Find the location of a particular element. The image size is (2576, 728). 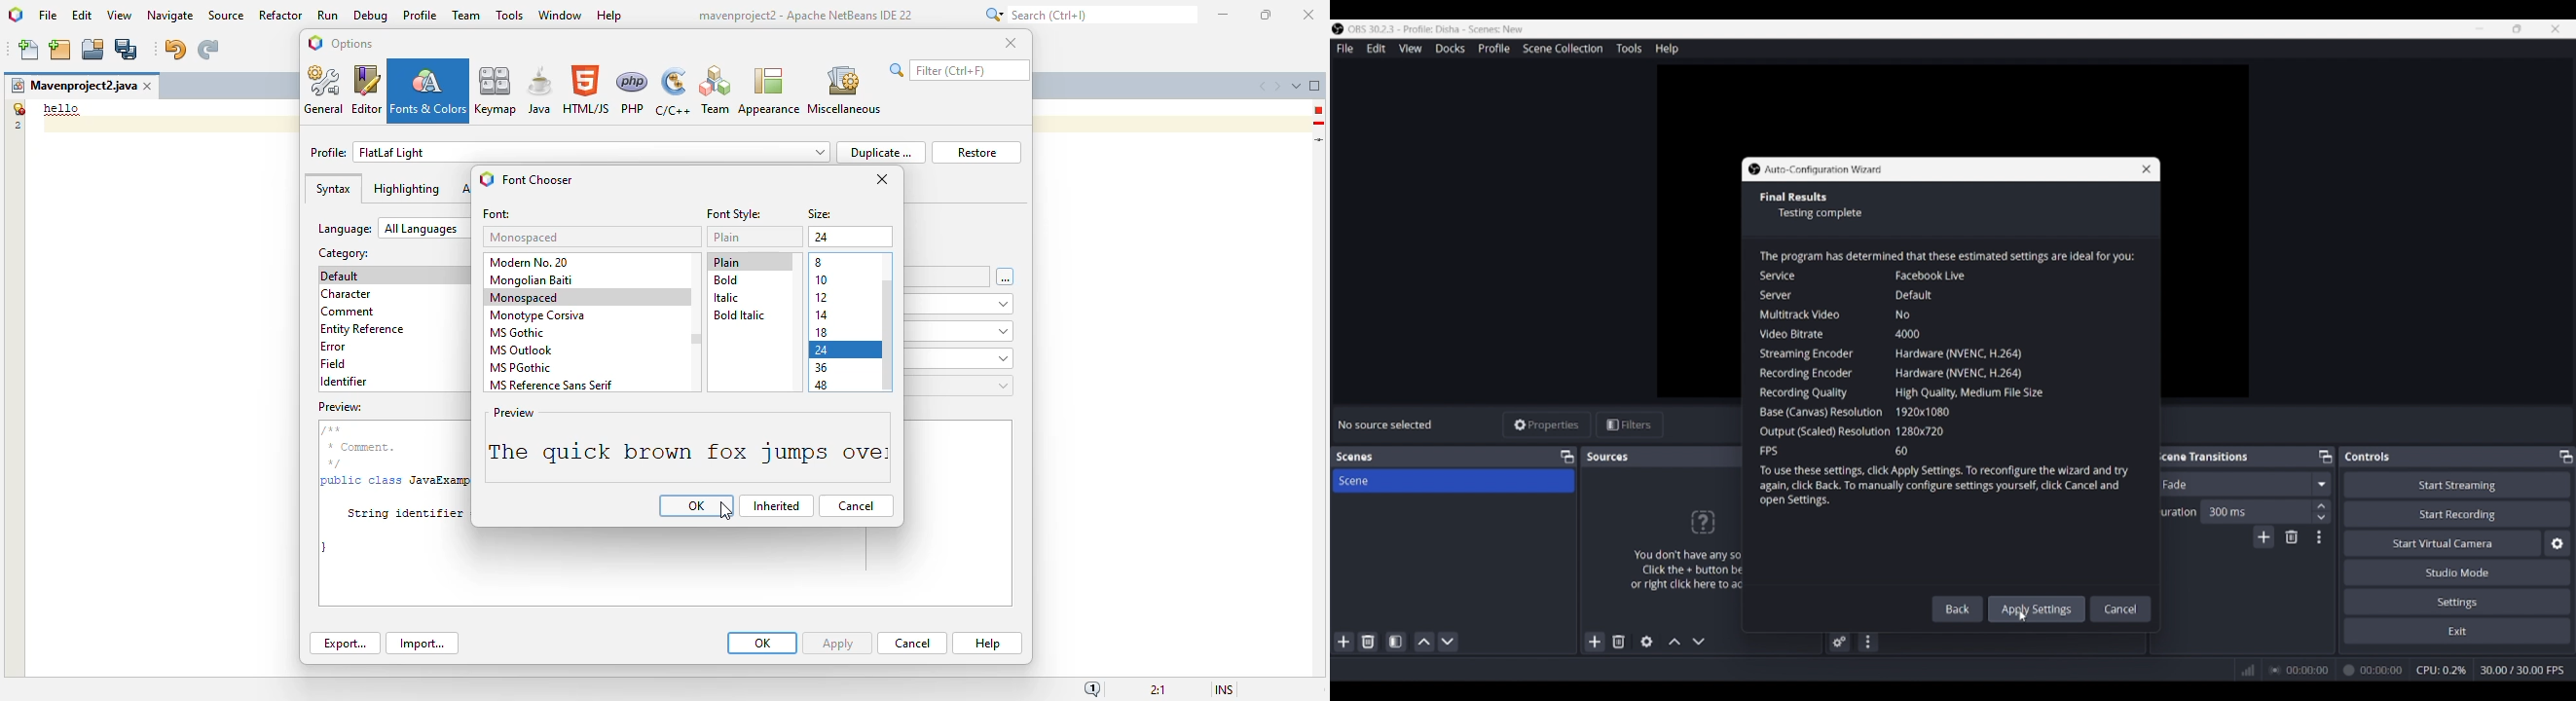

Input duration is located at coordinates (2257, 511).